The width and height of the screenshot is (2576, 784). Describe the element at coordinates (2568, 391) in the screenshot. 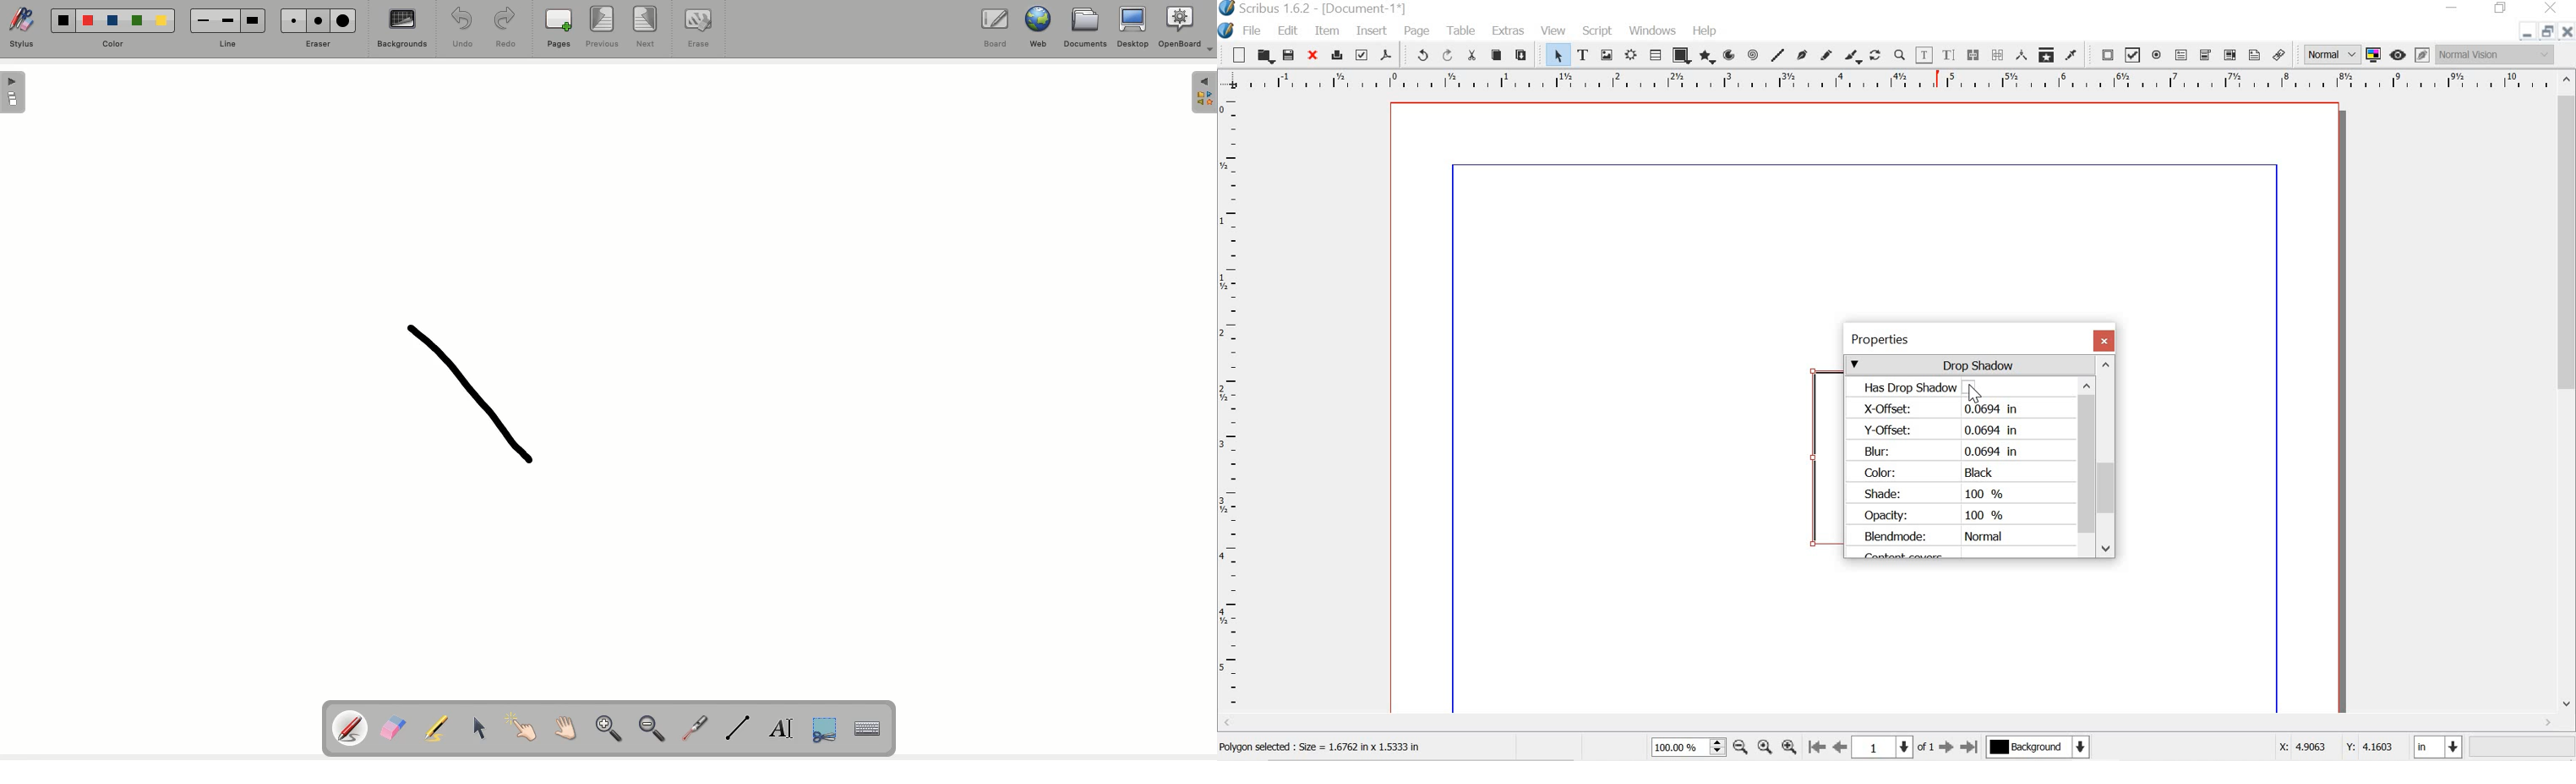

I see `scrollbar` at that location.